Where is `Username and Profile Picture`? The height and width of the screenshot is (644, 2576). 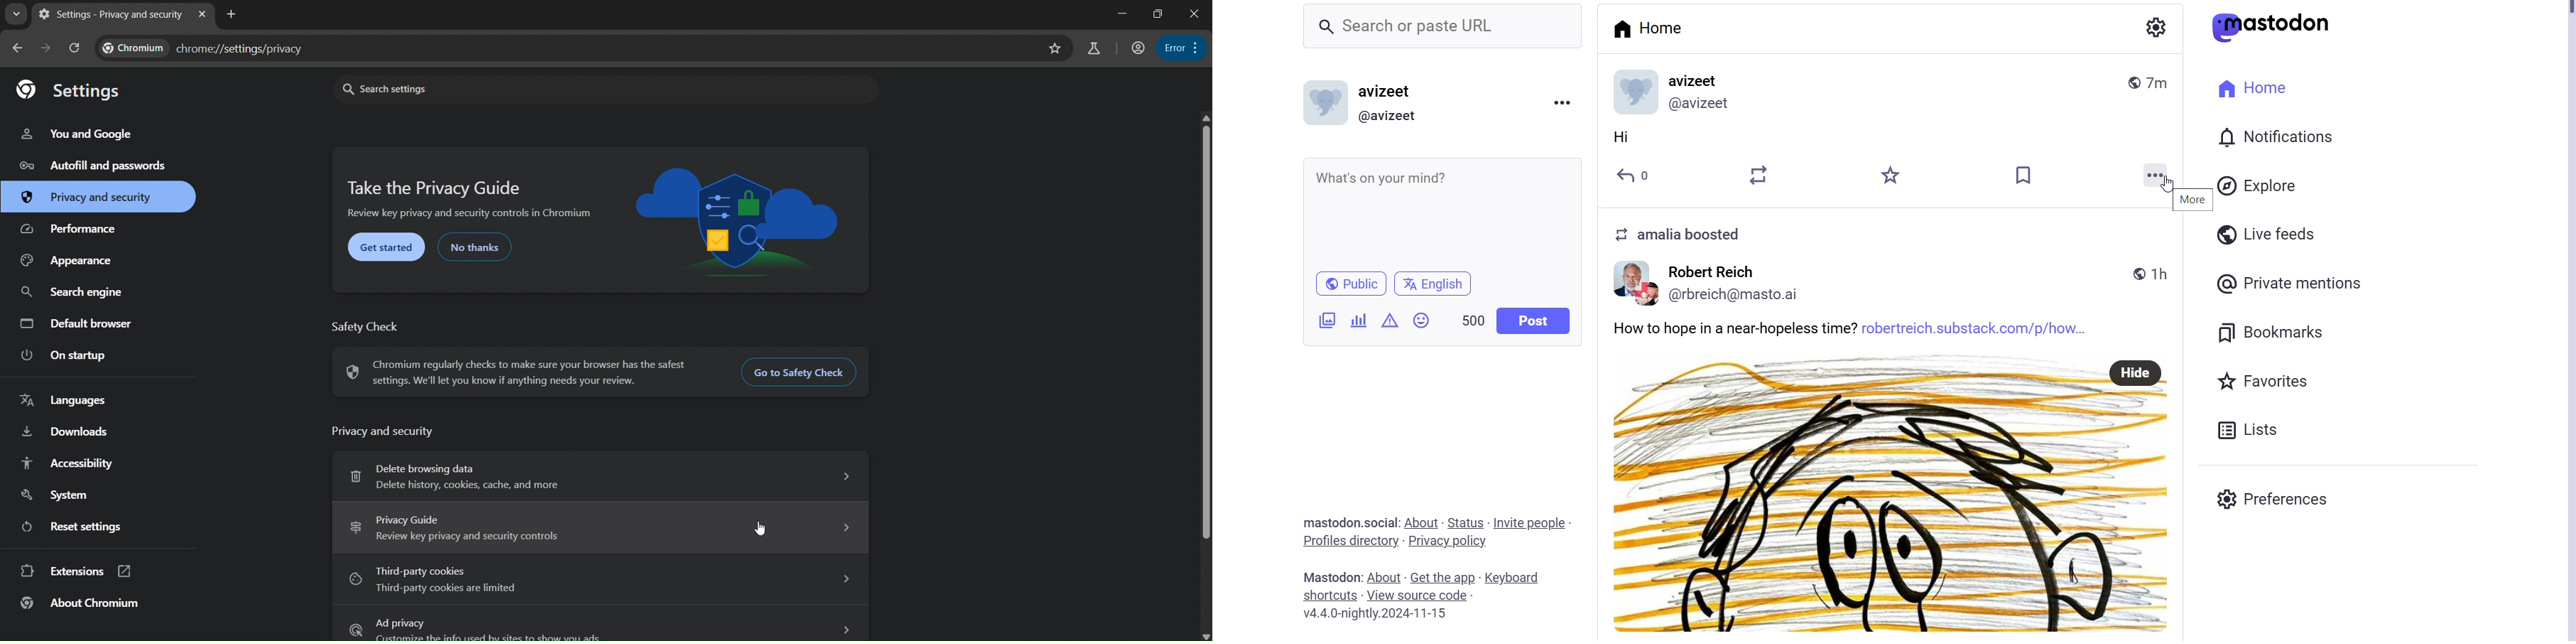
Username and Profile Picture is located at coordinates (1715, 286).